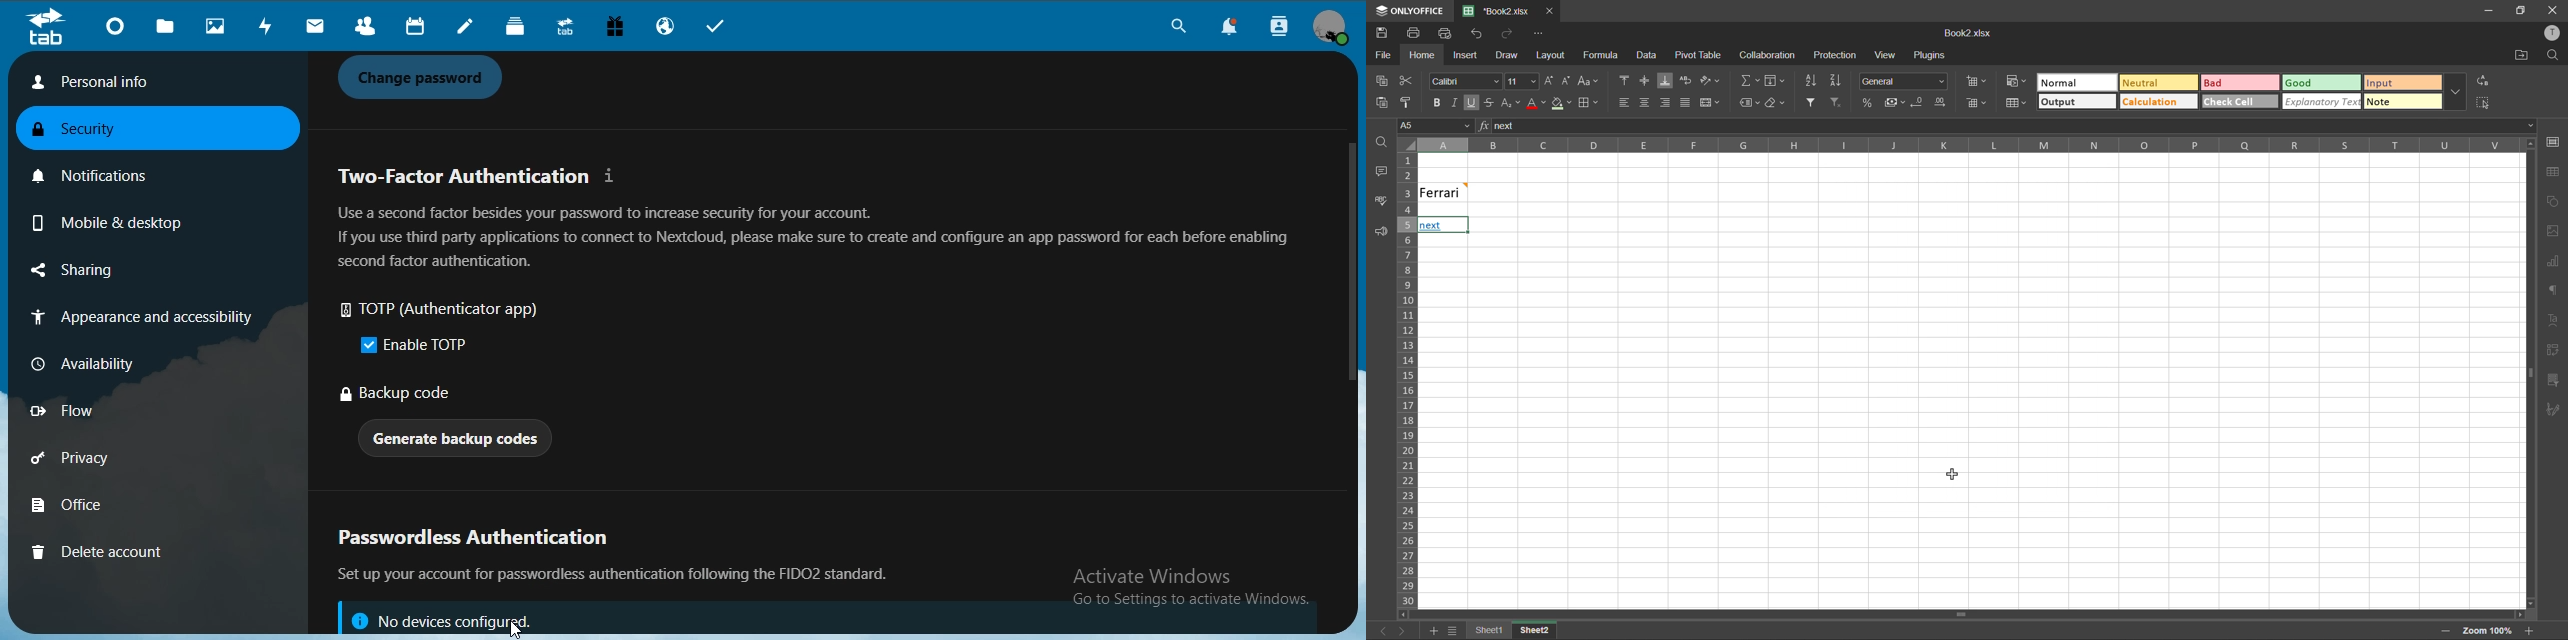  Describe the element at coordinates (1236, 28) in the screenshot. I see `notifications` at that location.